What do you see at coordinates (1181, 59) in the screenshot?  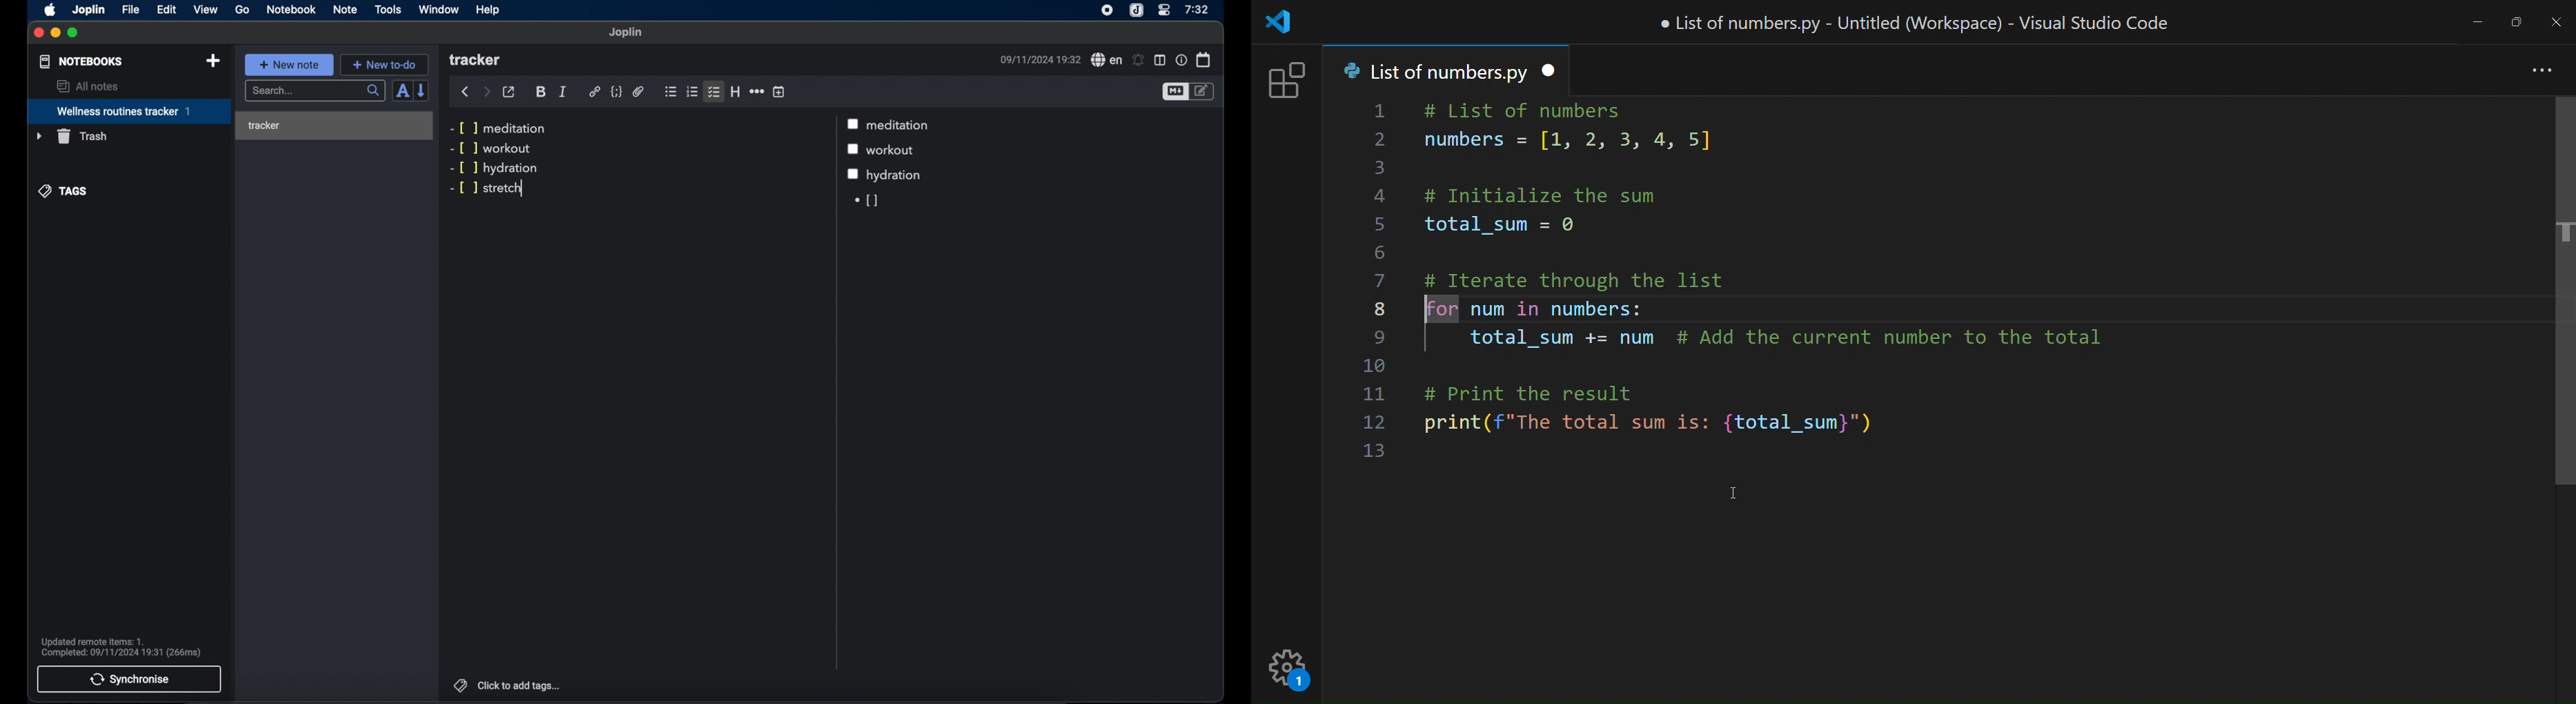 I see `note properties` at bounding box center [1181, 59].